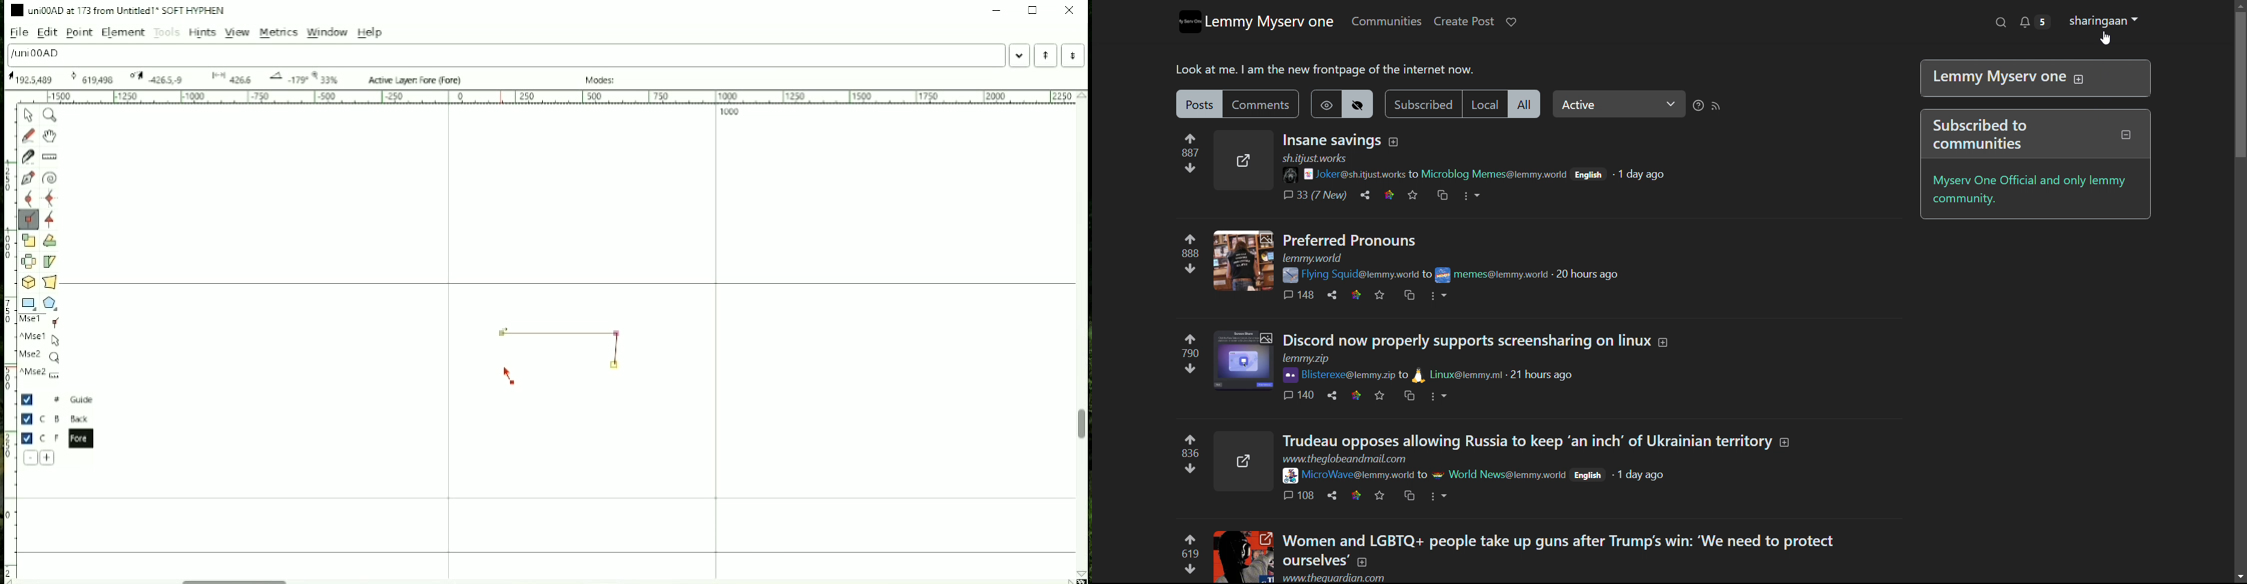 Image resolution: width=2268 pixels, height=588 pixels. What do you see at coordinates (2079, 80) in the screenshot?
I see `expand` at bounding box center [2079, 80].